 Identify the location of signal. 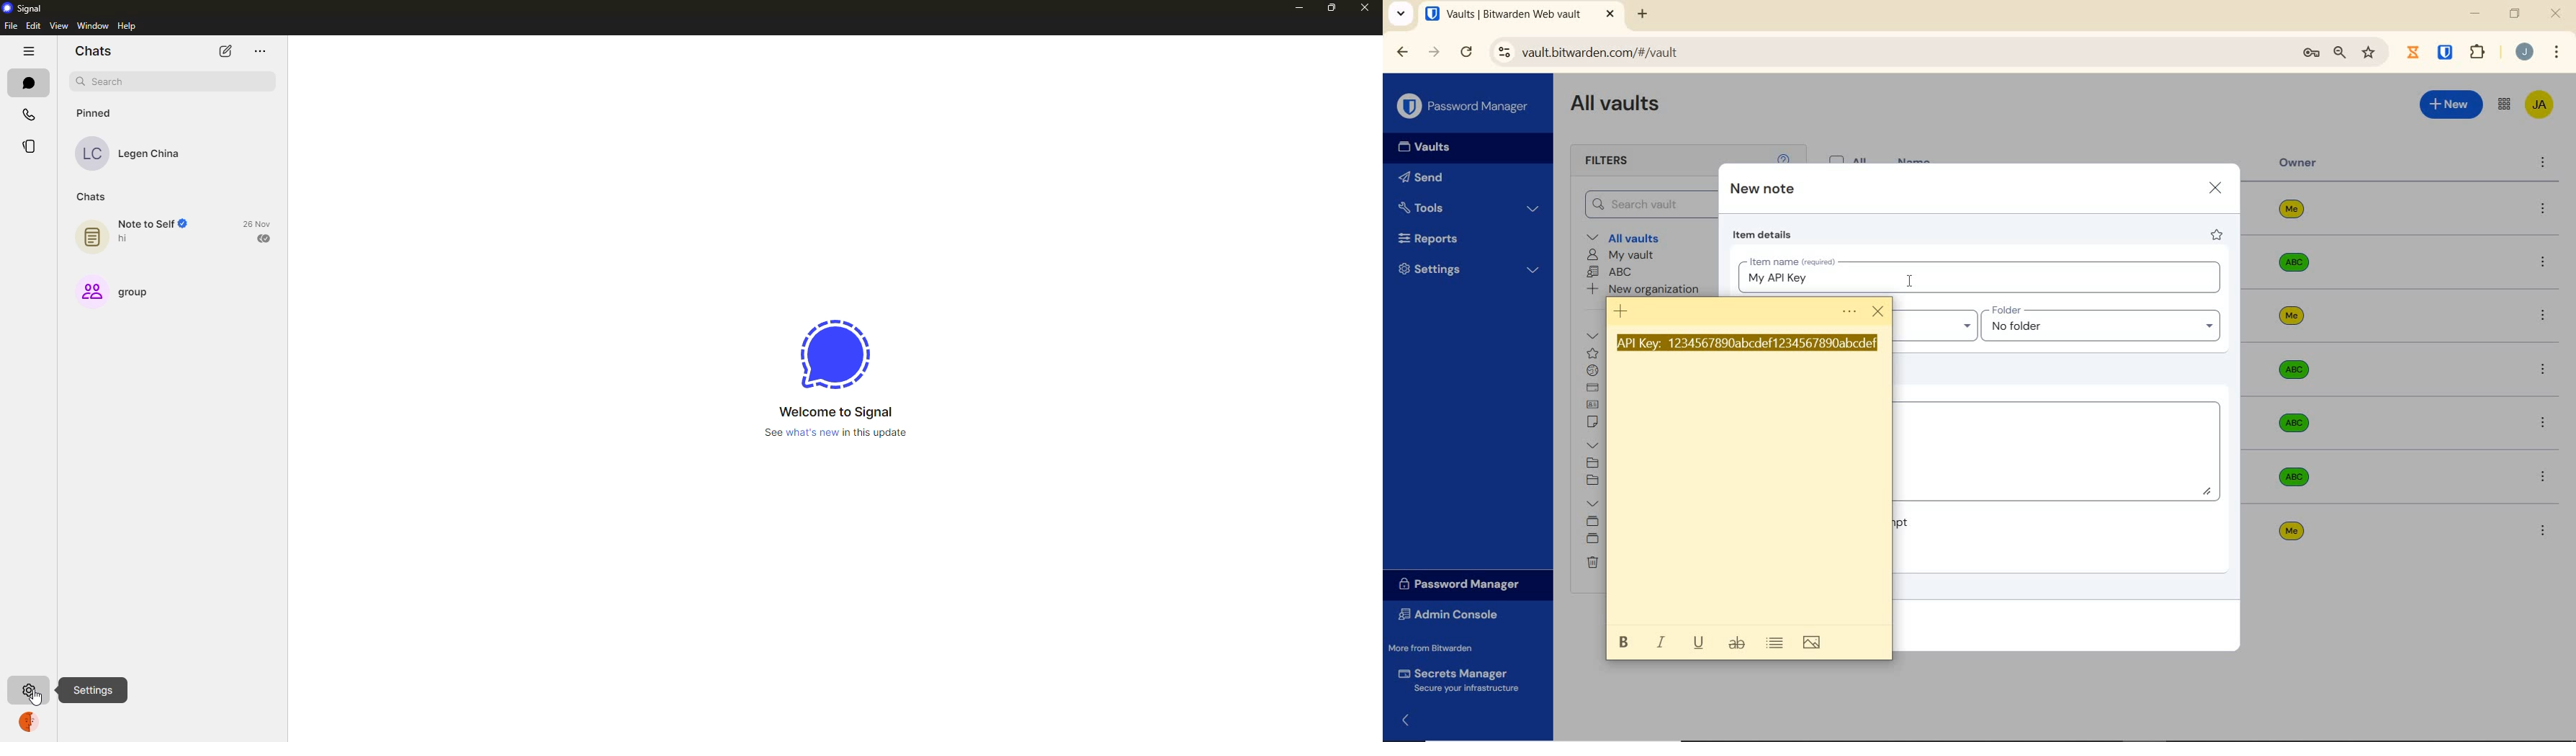
(835, 353).